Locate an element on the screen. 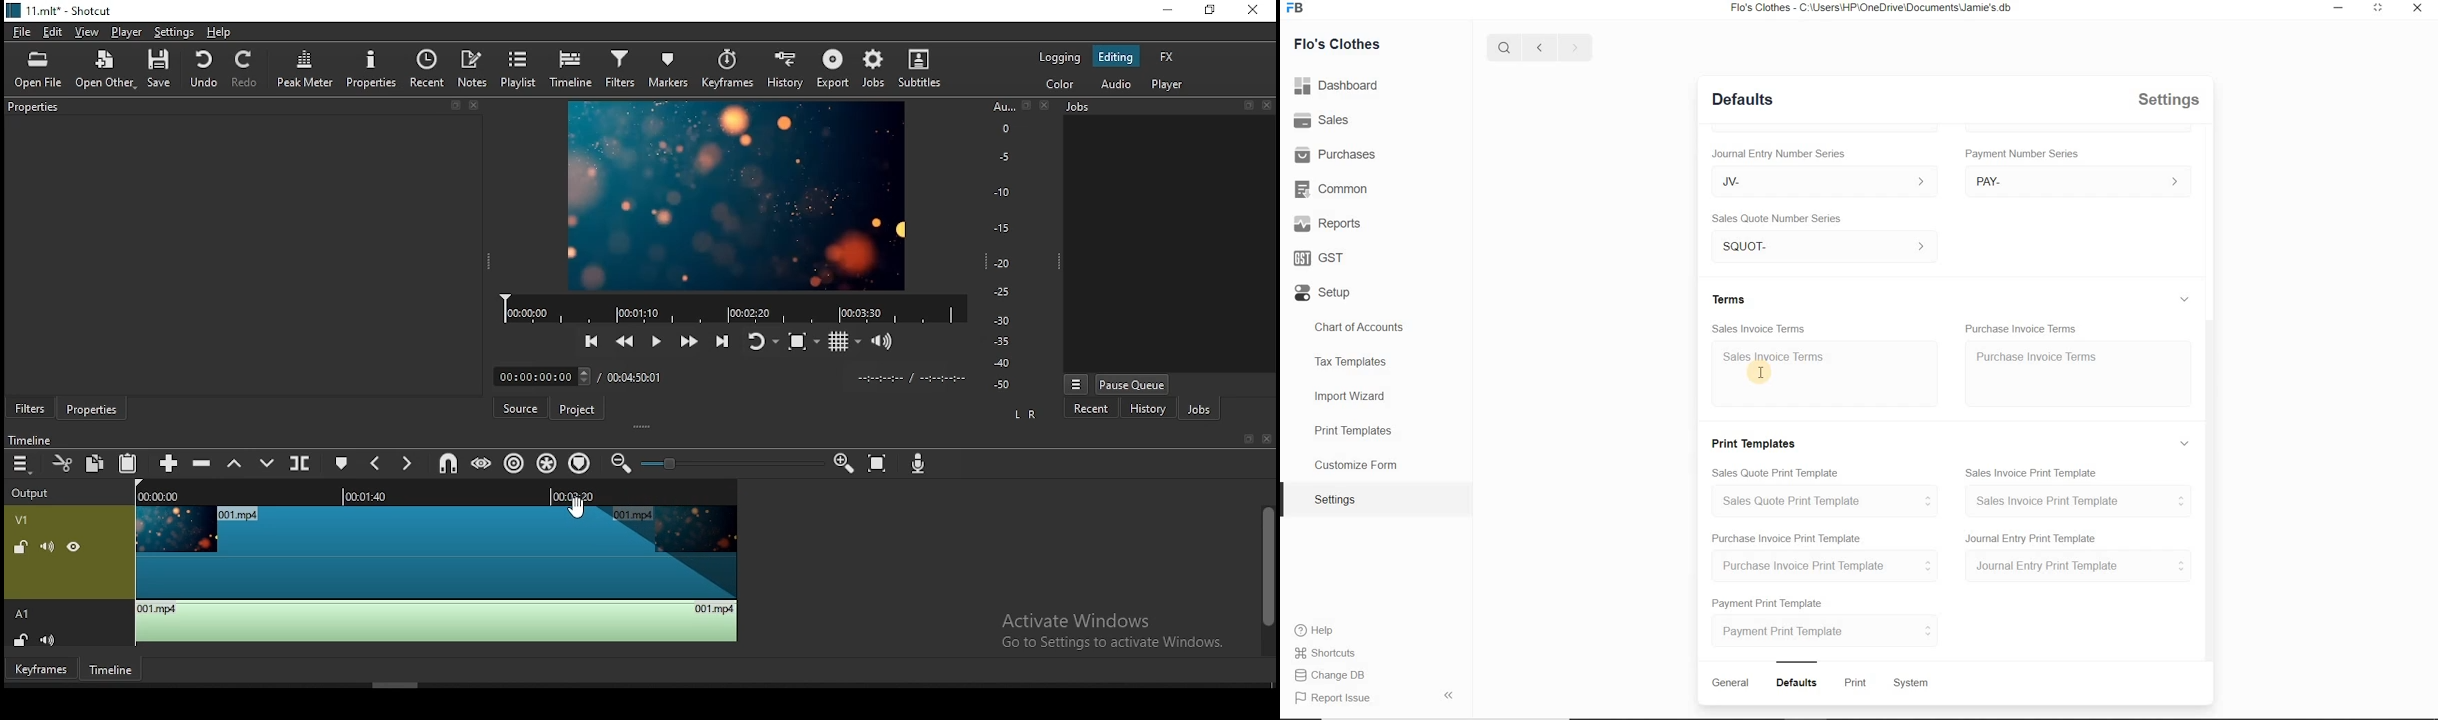  scale is located at coordinates (1003, 248).